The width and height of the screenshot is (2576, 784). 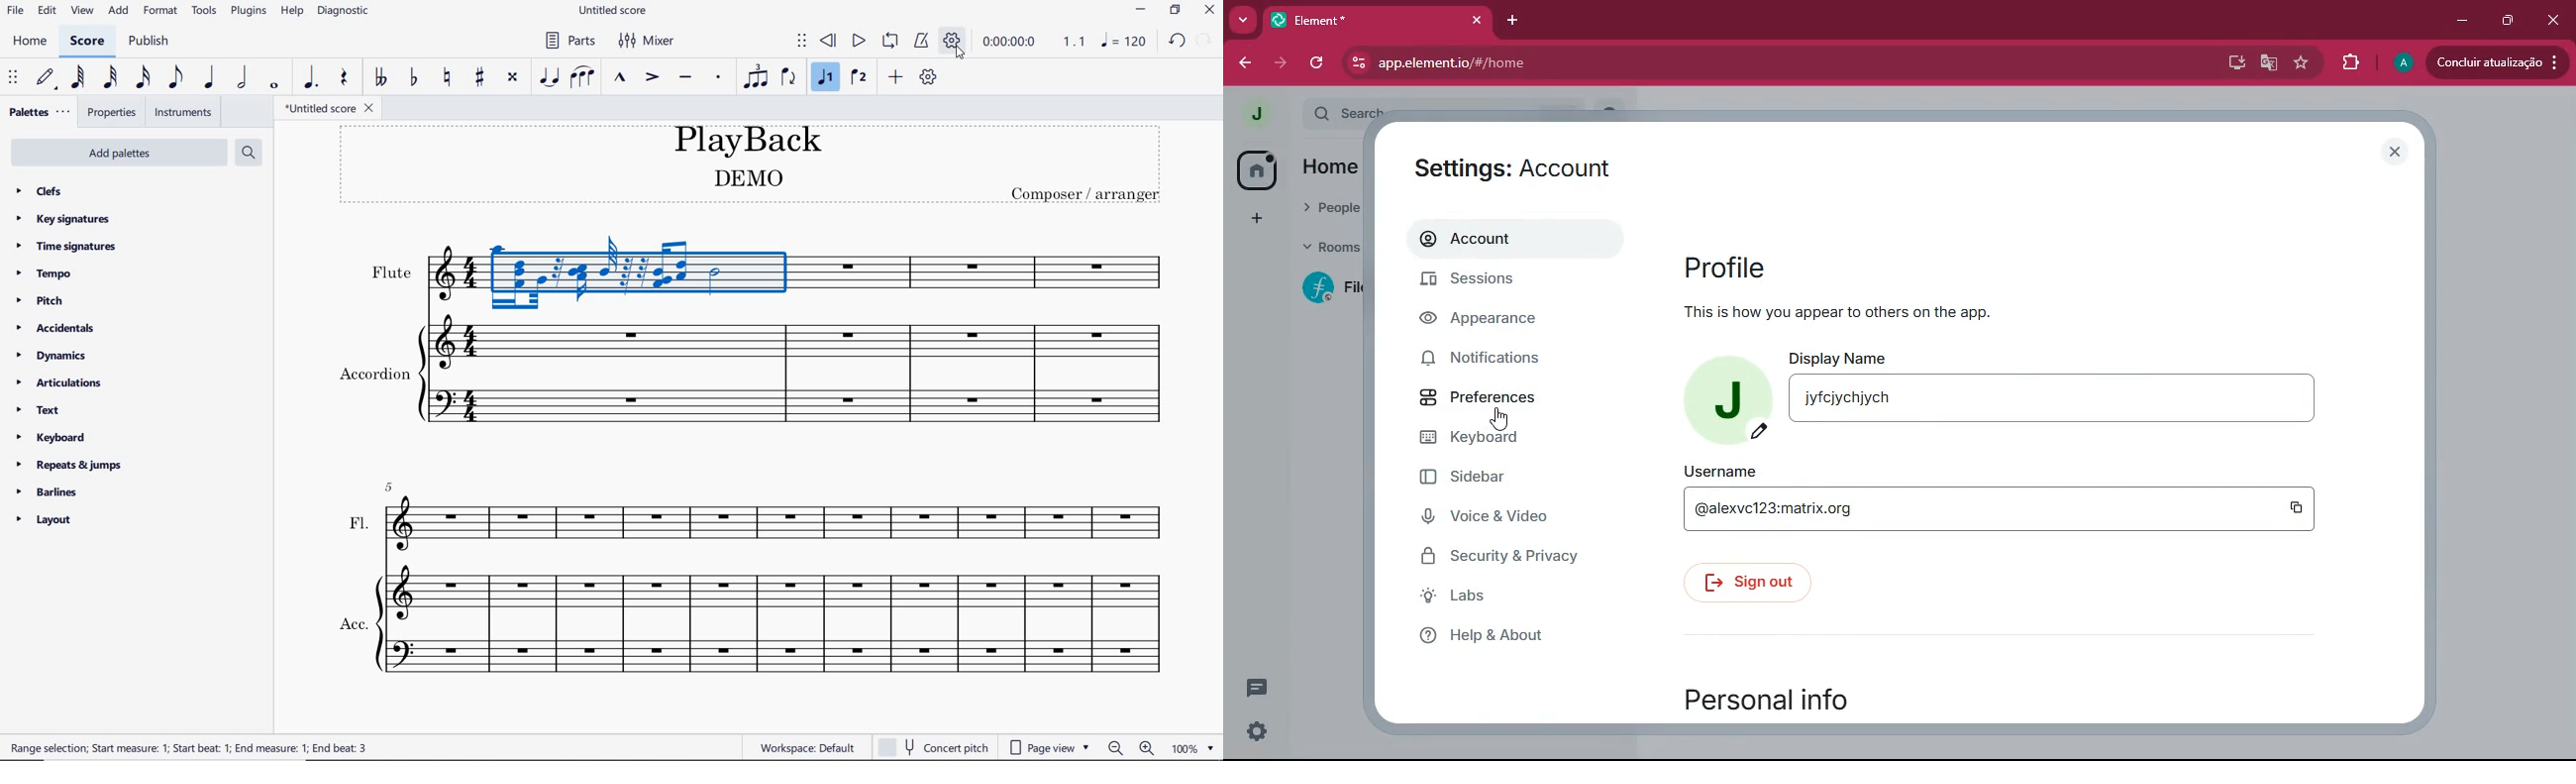 I want to click on tuplet, so click(x=755, y=76).